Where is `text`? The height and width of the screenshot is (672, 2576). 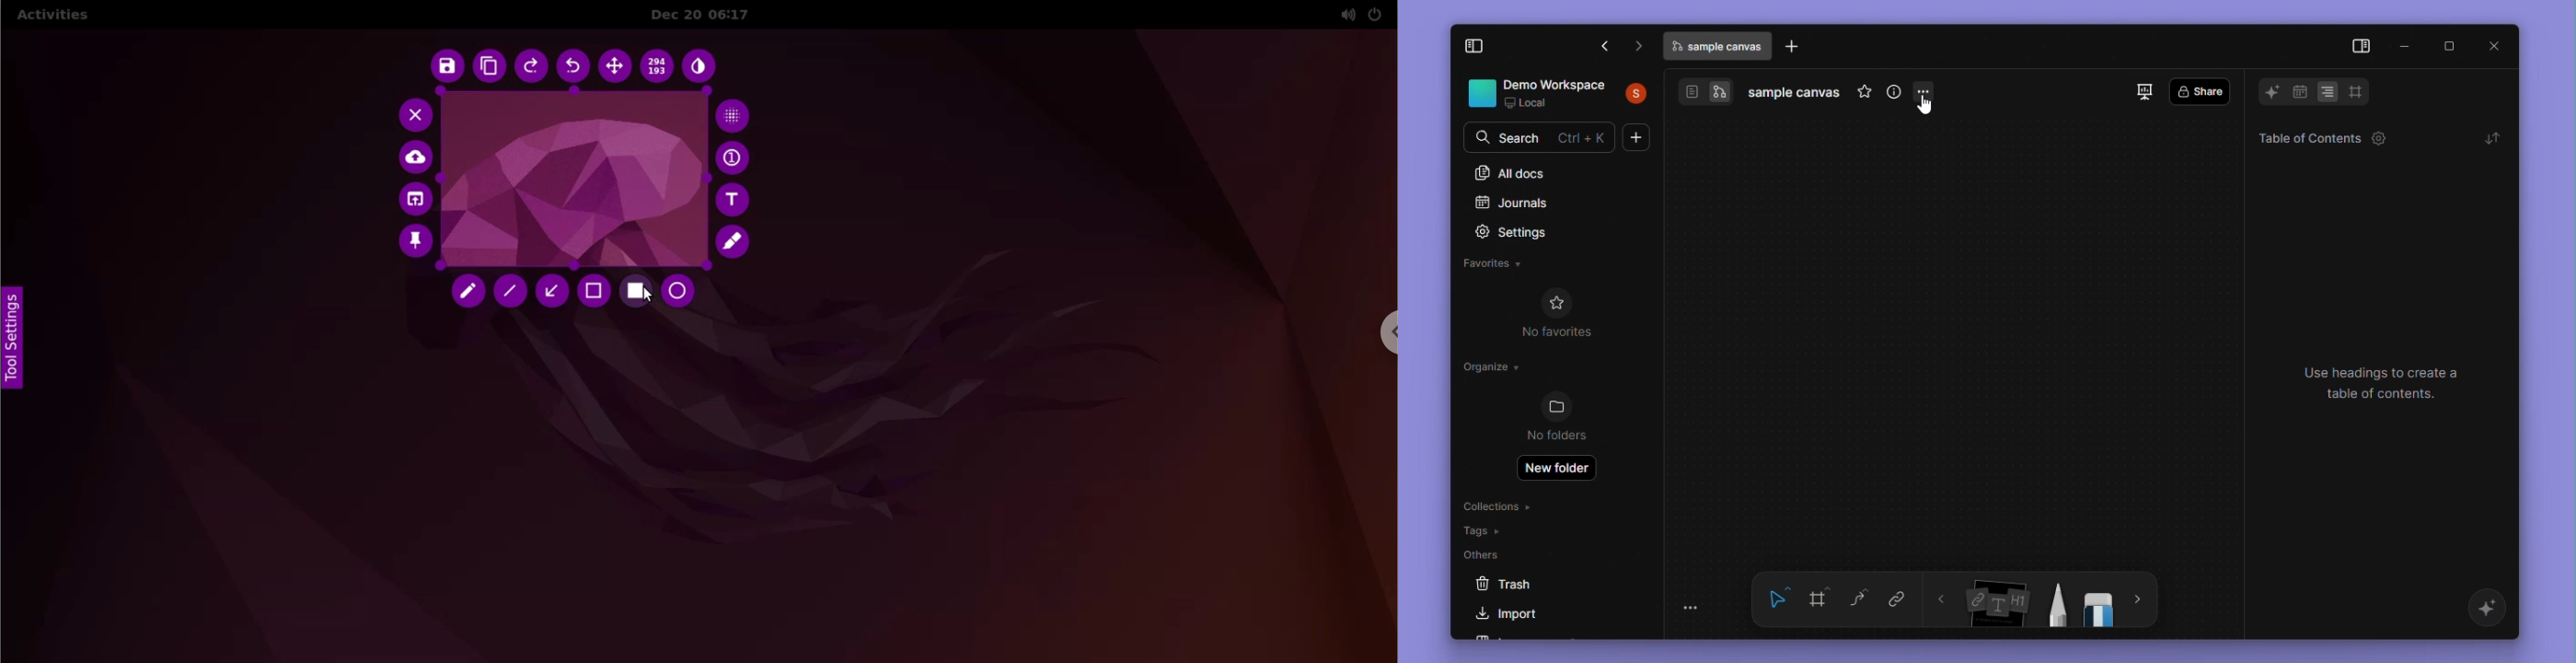
text is located at coordinates (2392, 385).